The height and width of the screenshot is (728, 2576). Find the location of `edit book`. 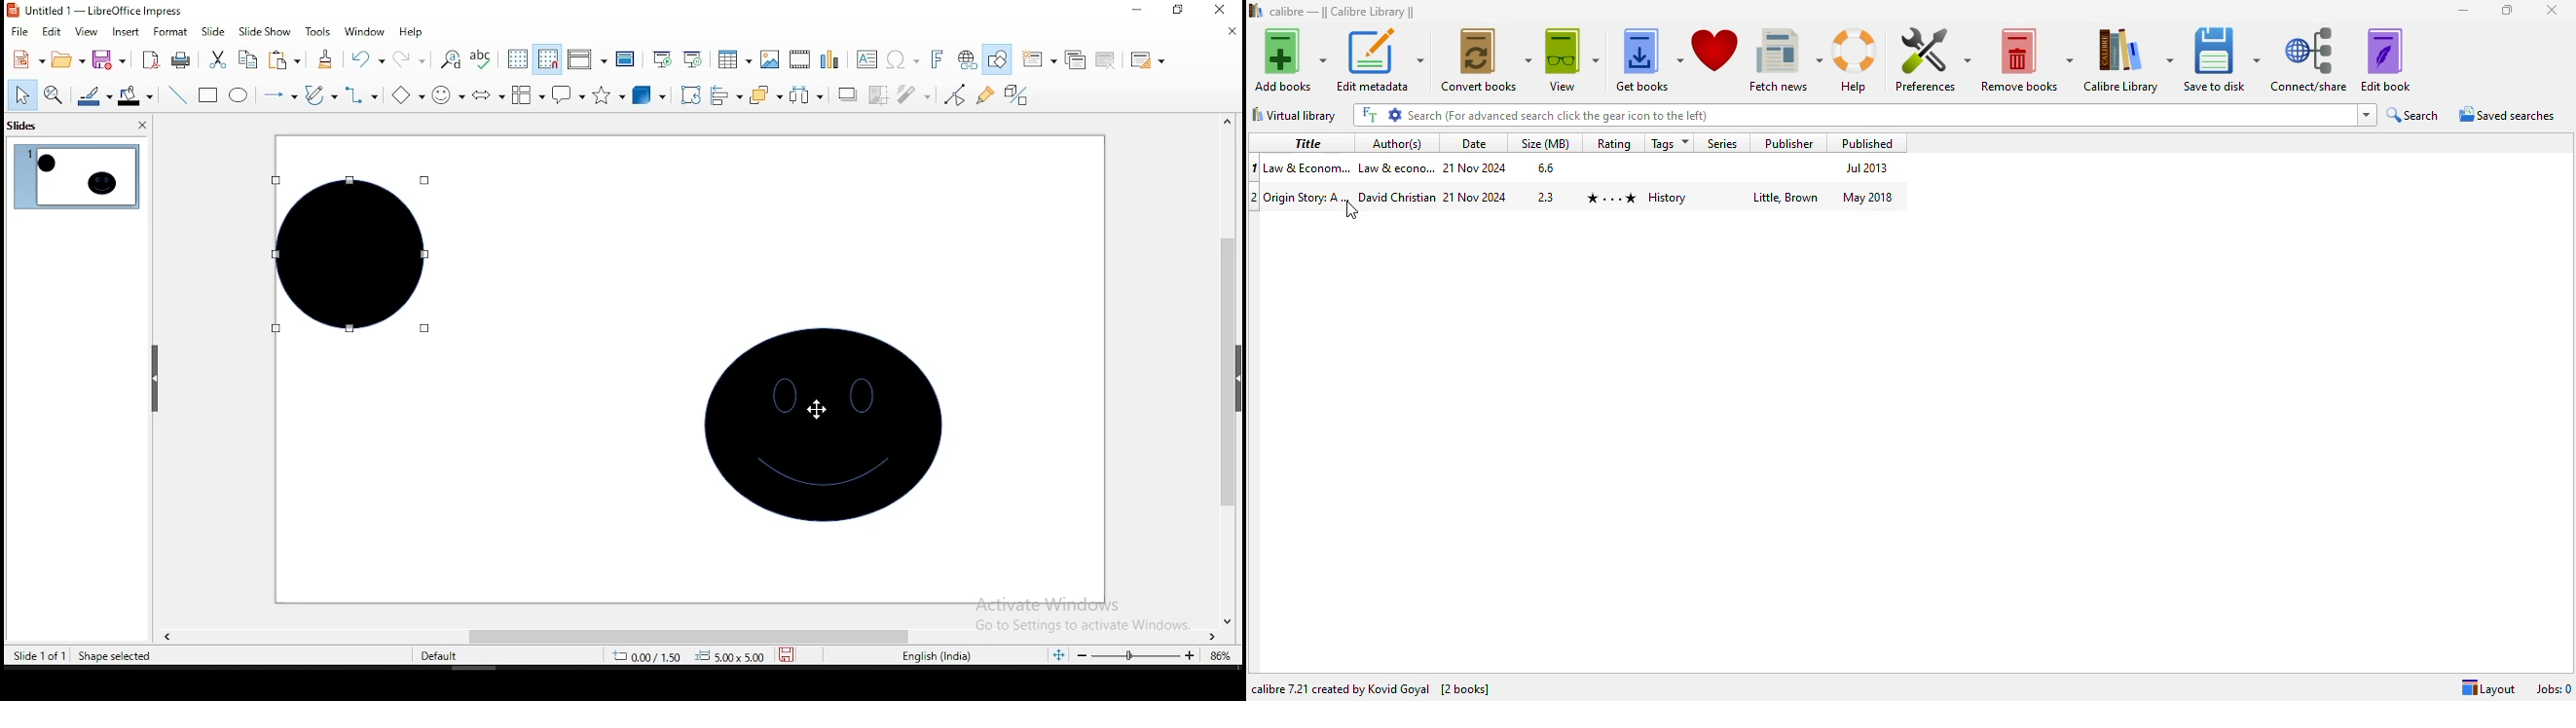

edit book is located at coordinates (2385, 60).